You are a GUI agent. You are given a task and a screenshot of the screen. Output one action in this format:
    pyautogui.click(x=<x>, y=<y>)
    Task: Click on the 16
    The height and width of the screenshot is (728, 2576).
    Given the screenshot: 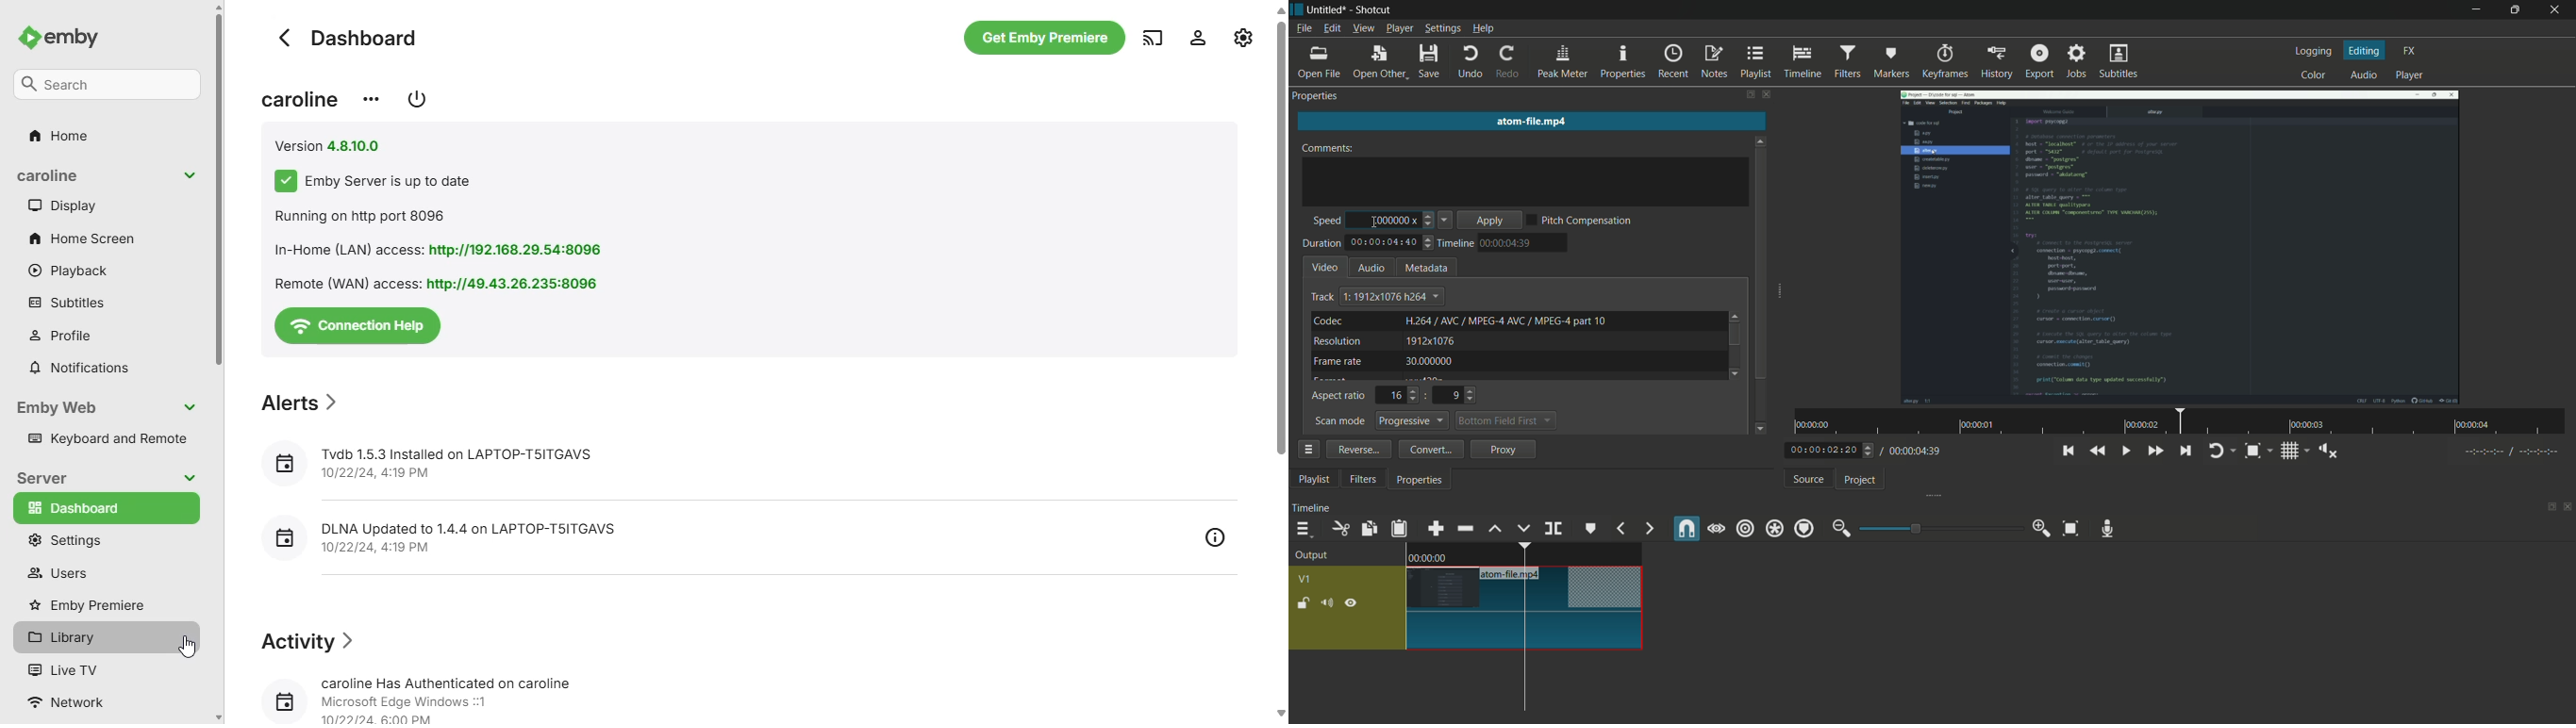 What is the action you would take?
    pyautogui.click(x=1396, y=396)
    